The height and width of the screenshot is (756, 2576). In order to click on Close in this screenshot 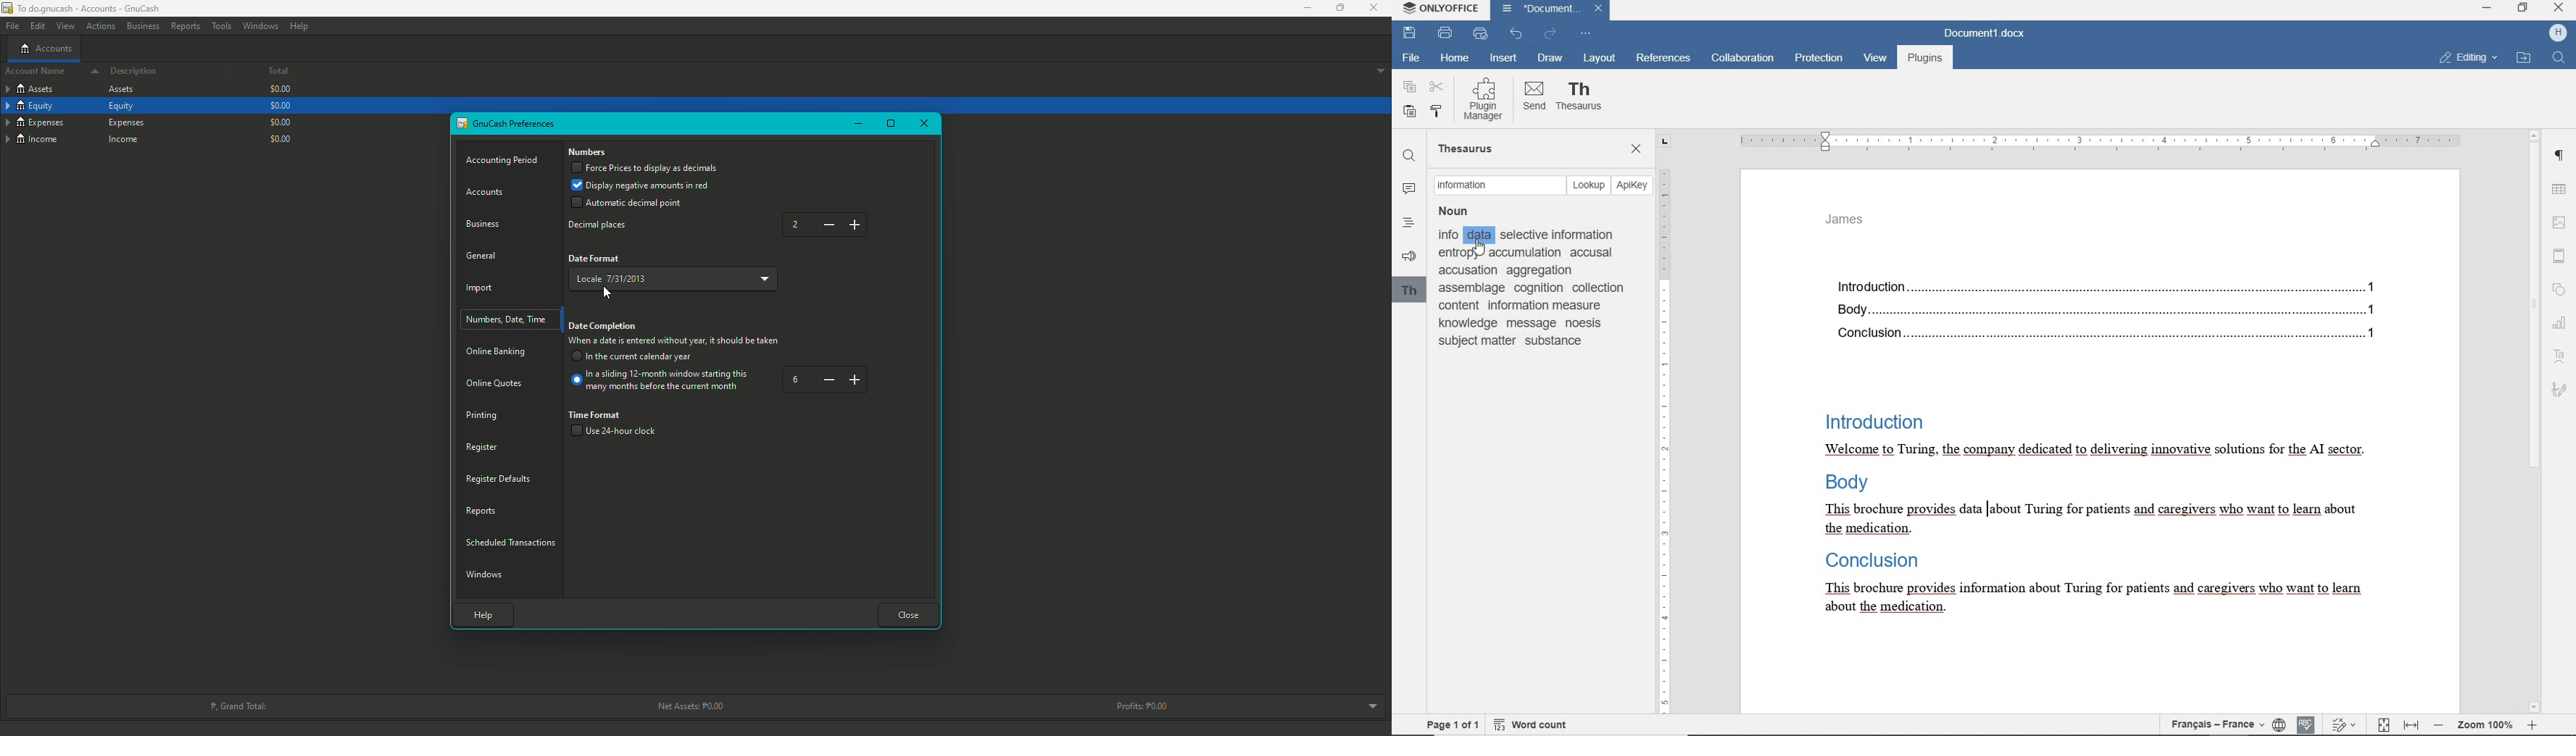, I will do `click(909, 614)`.